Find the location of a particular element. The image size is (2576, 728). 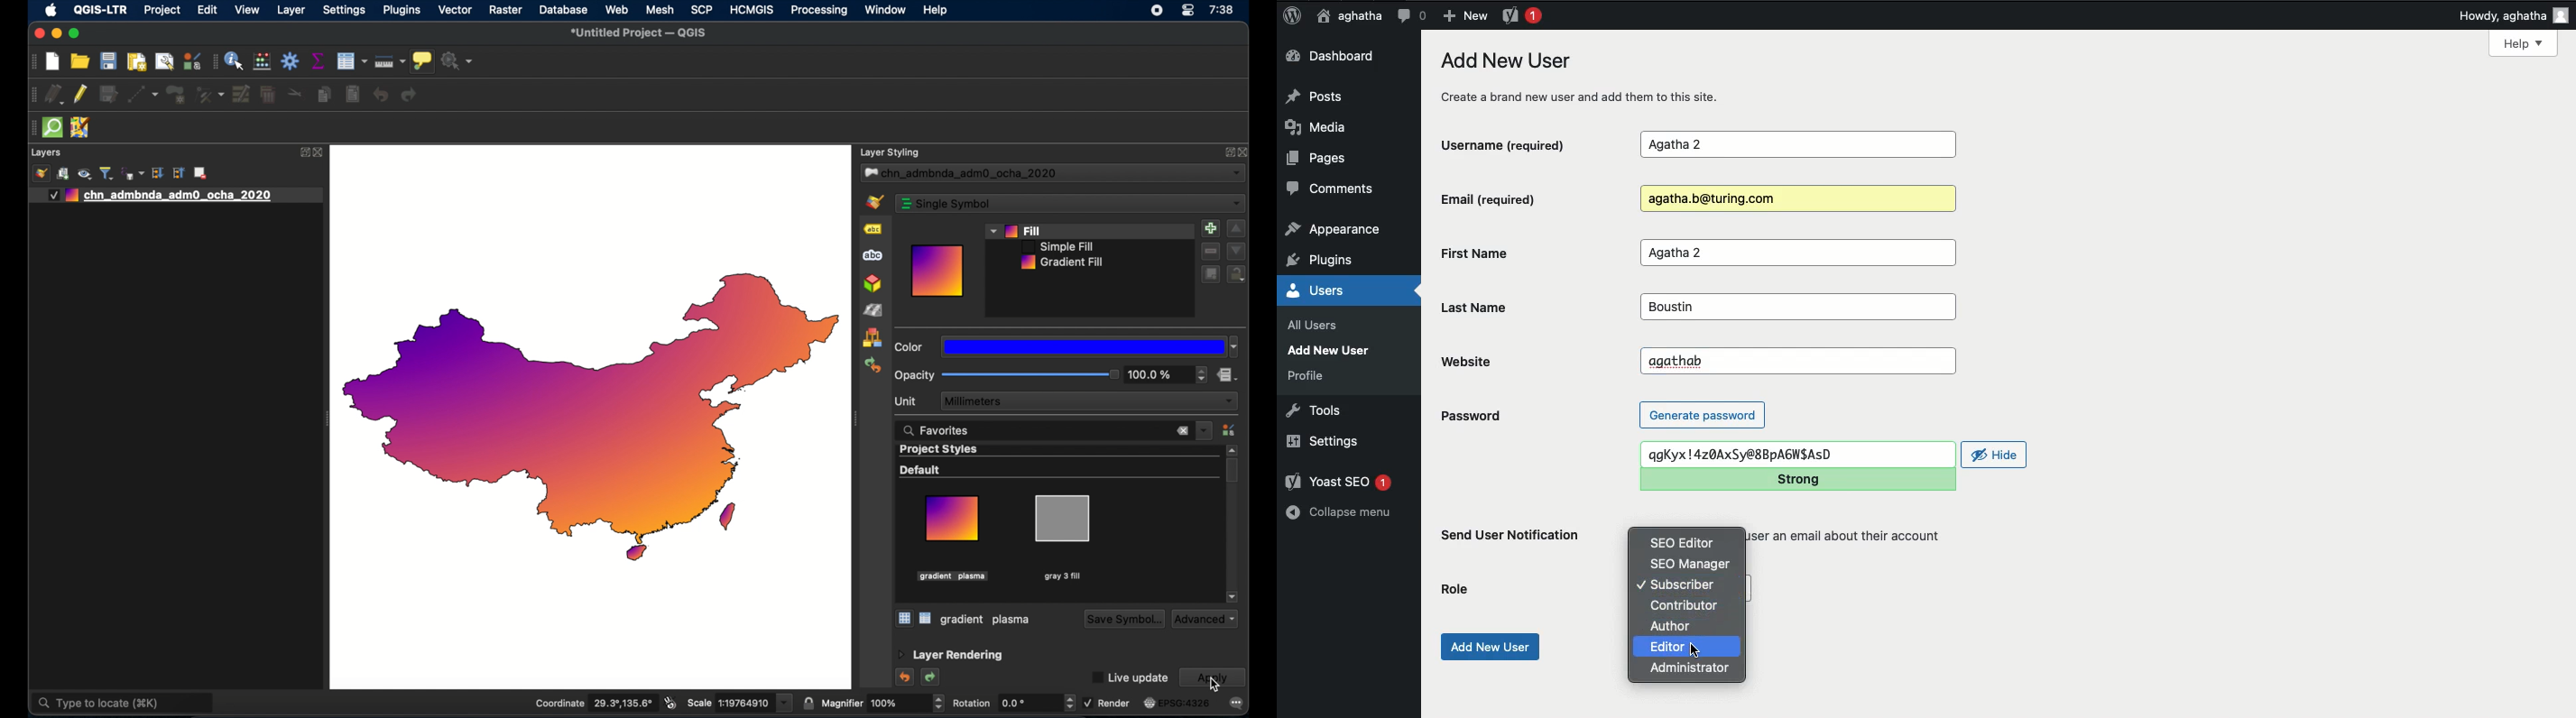

add is located at coordinates (1211, 229).